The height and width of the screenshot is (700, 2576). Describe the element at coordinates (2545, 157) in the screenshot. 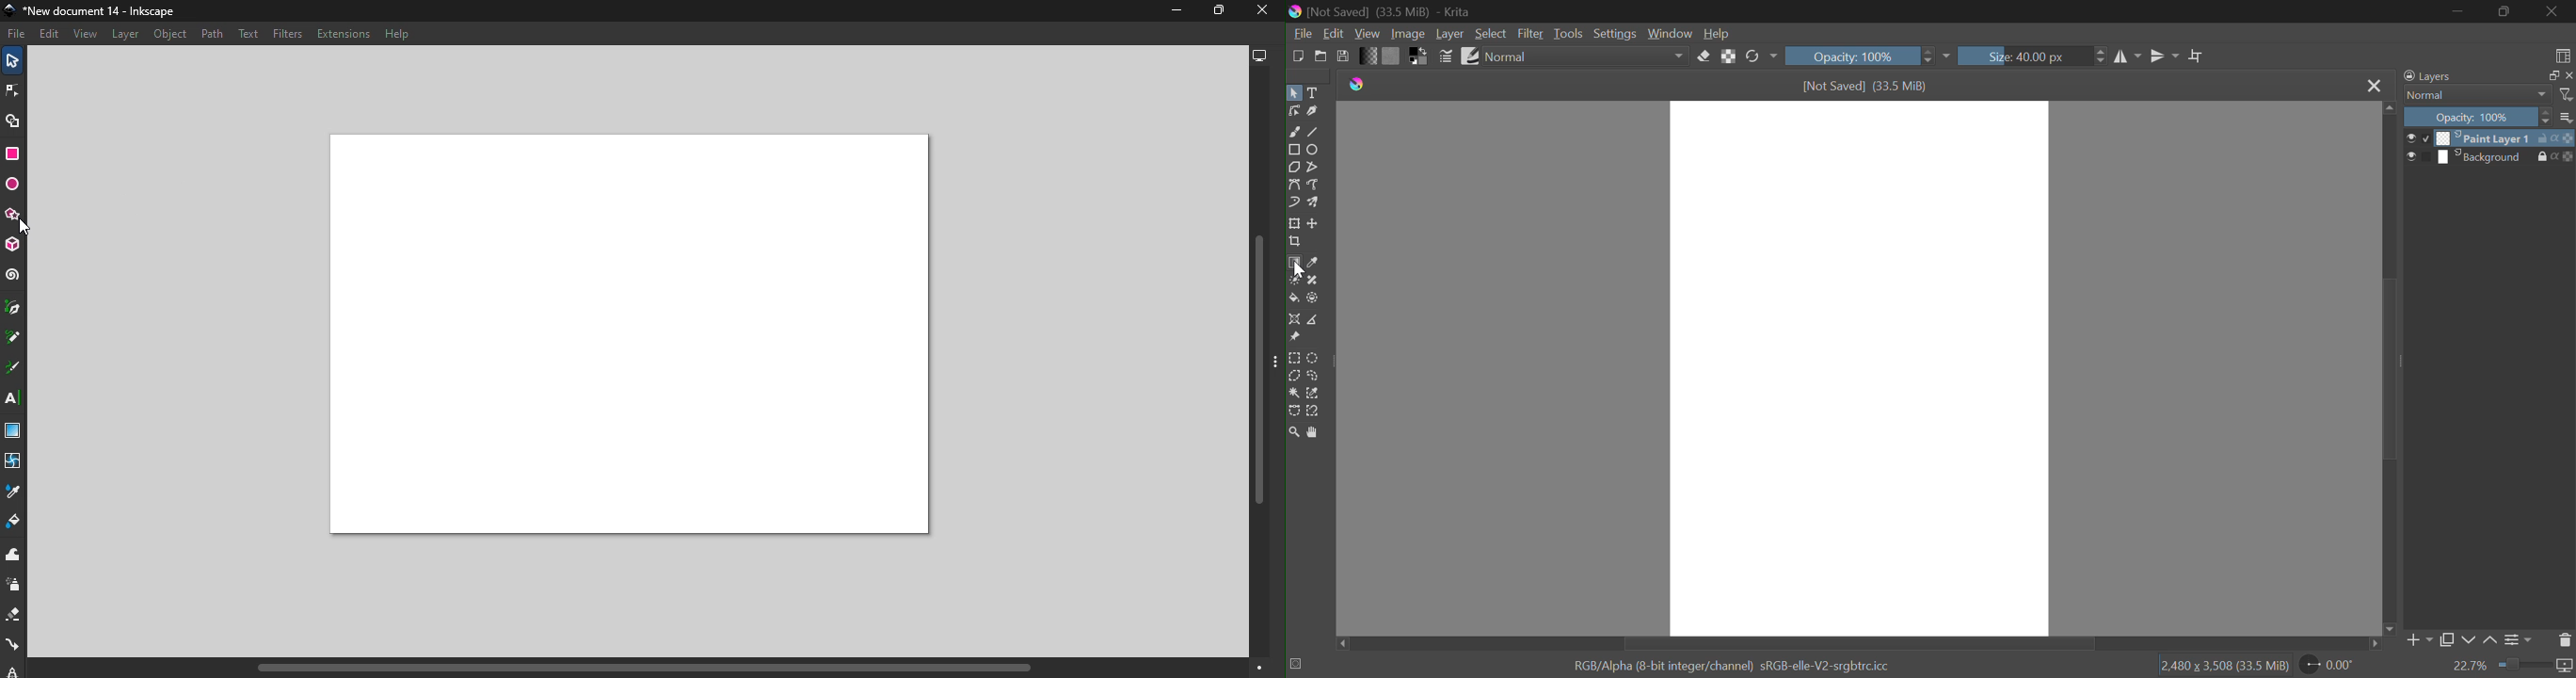

I see `lock` at that location.